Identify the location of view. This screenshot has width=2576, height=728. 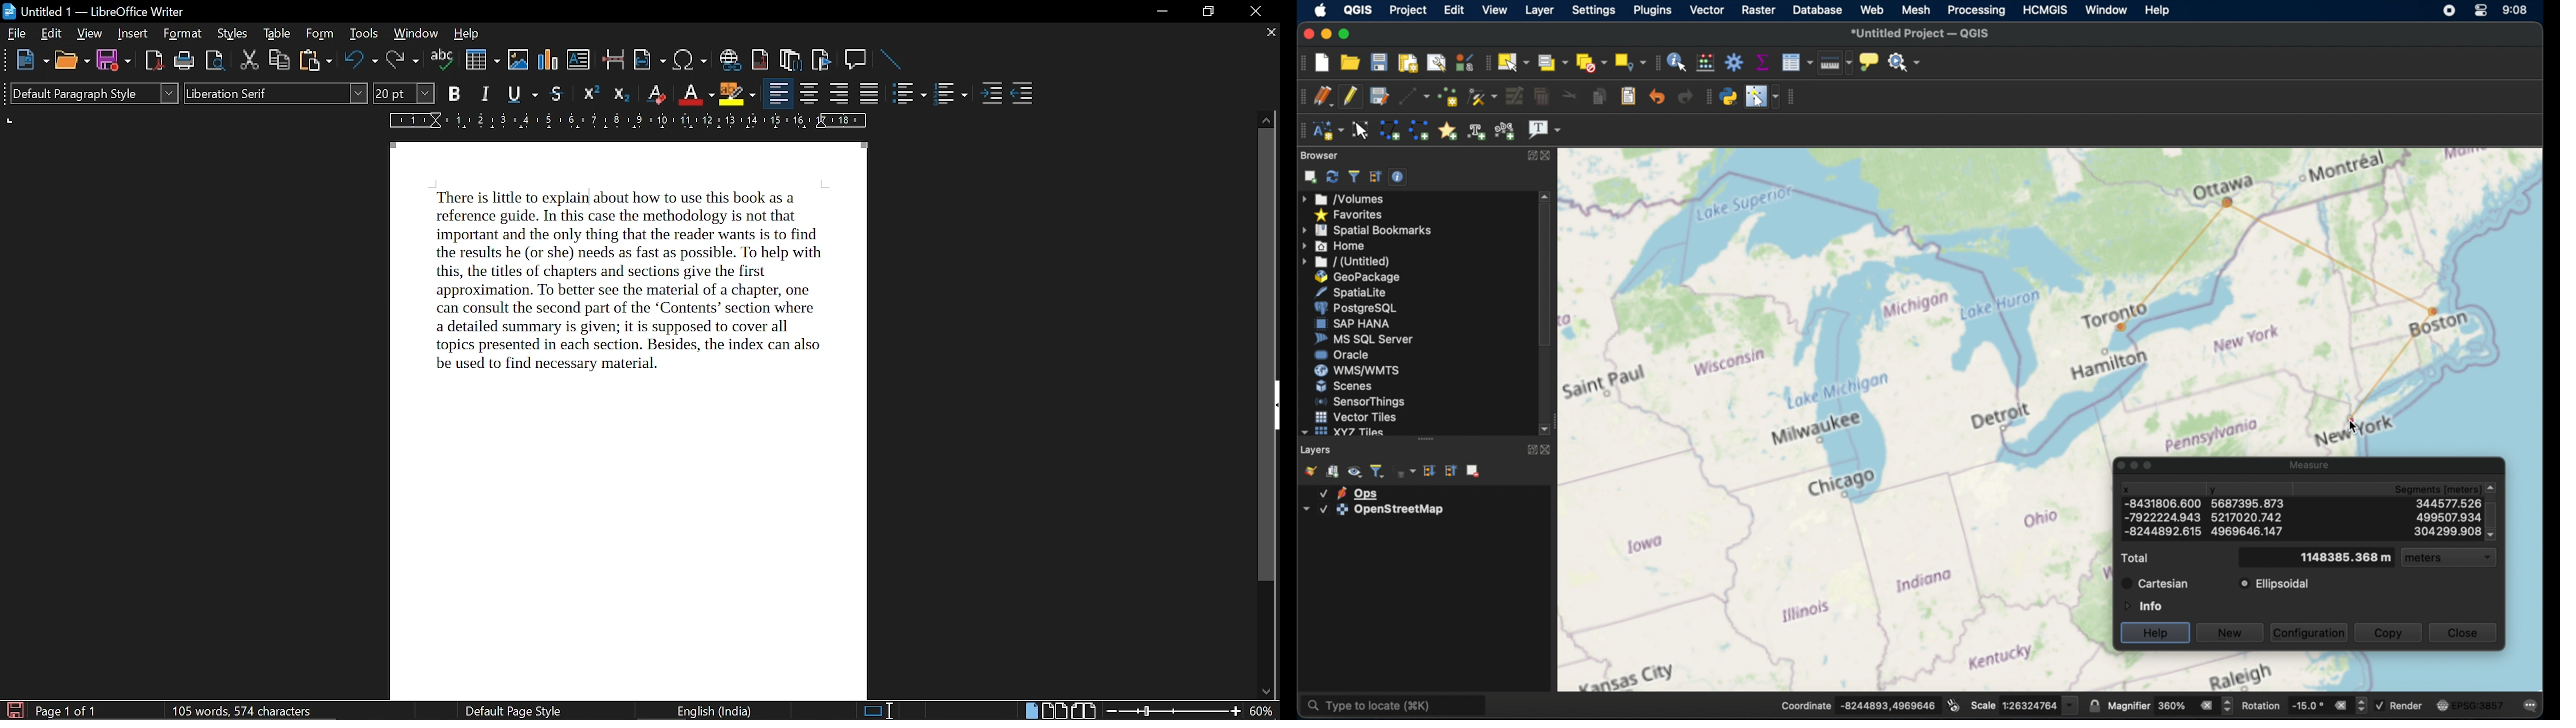
(91, 35).